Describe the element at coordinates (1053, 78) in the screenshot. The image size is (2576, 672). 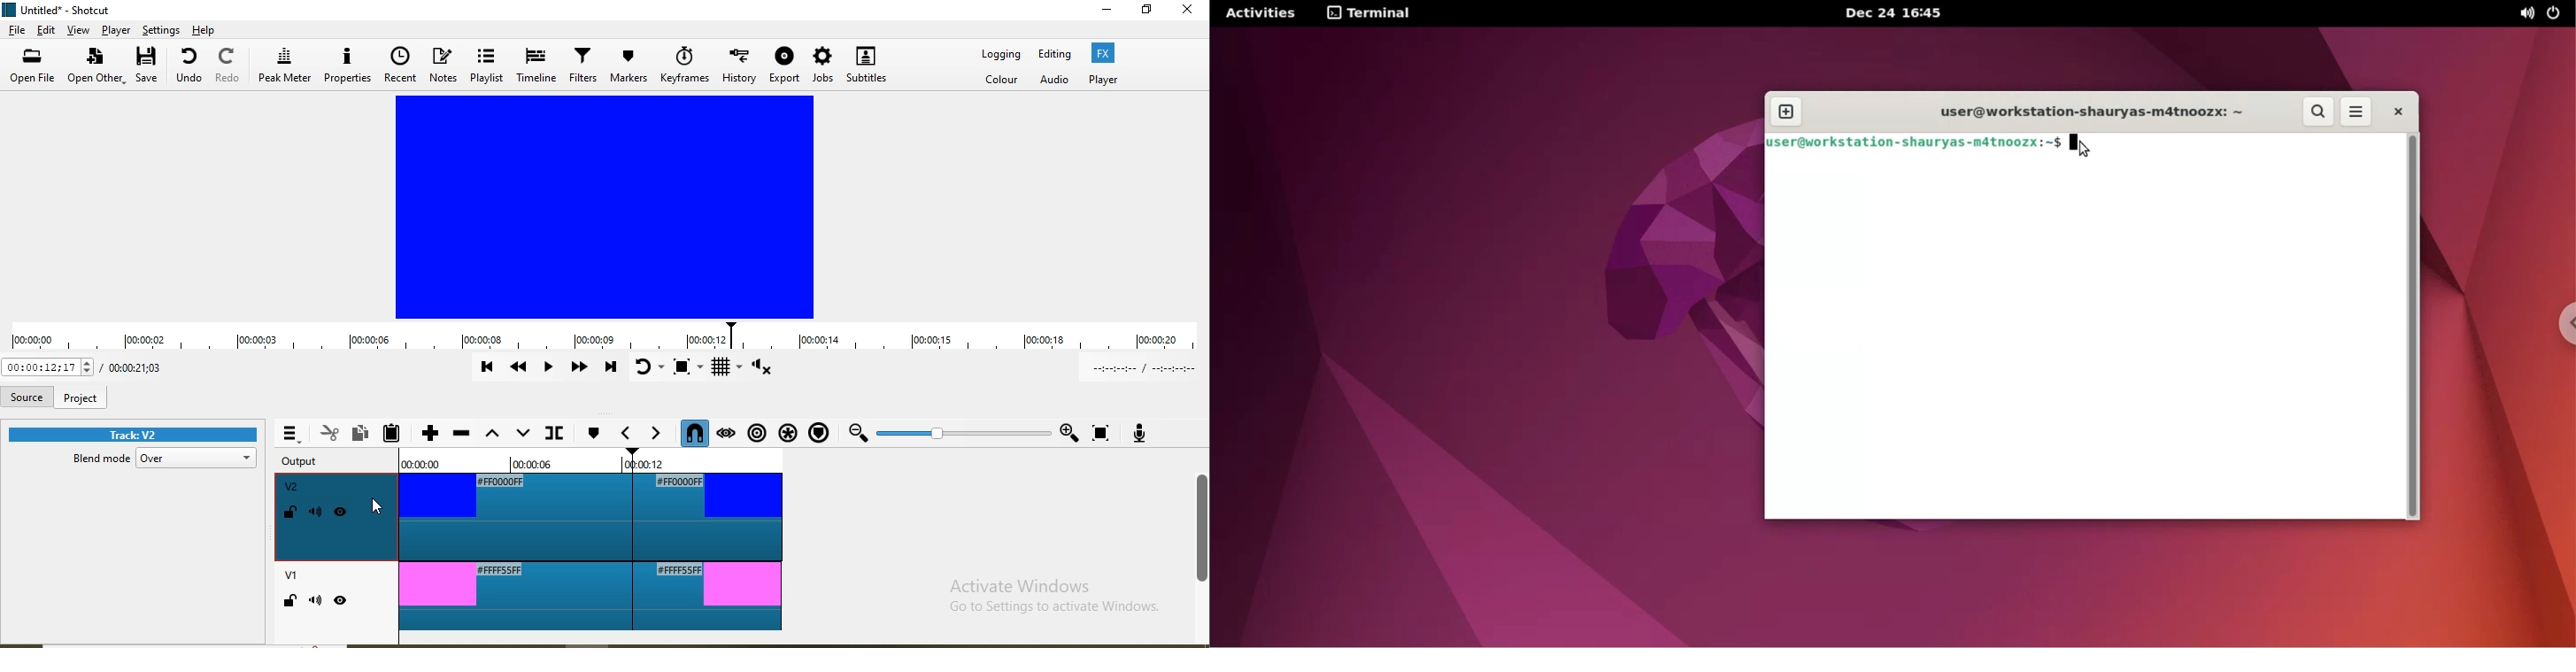
I see `Audio` at that location.